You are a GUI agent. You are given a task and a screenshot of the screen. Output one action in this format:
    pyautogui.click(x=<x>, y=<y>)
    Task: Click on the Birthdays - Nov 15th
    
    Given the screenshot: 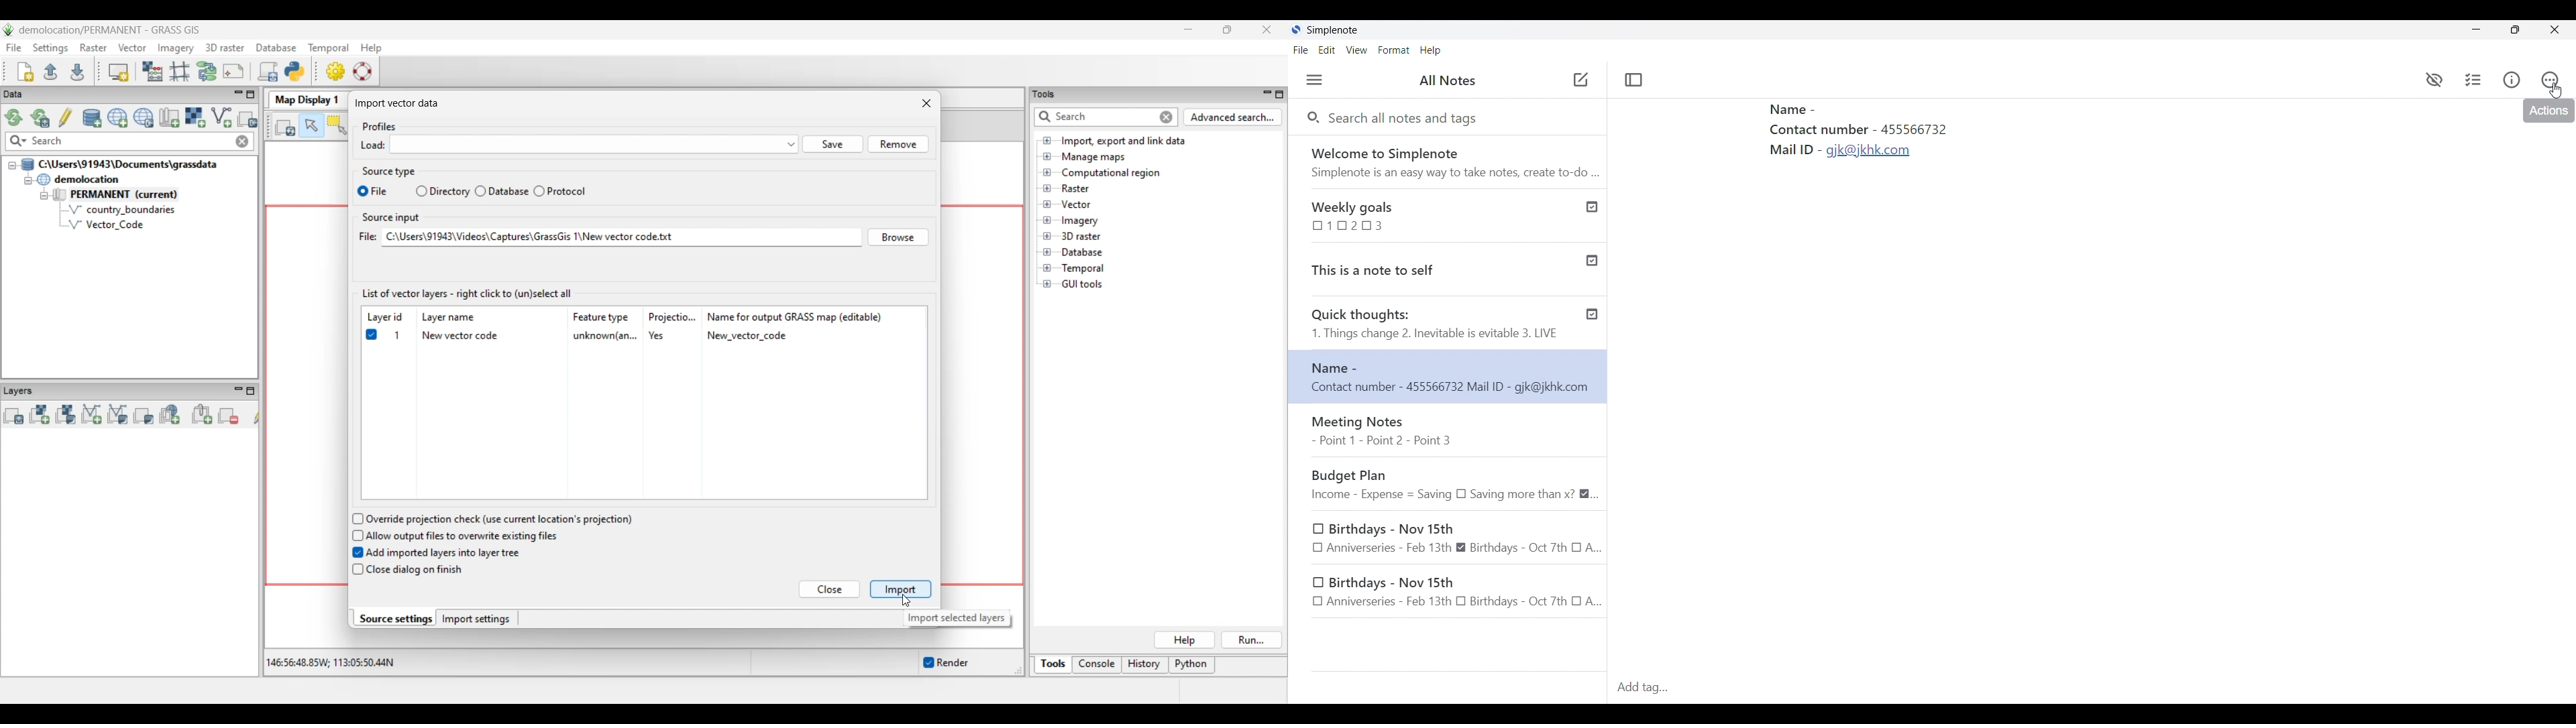 What is the action you would take?
    pyautogui.click(x=1451, y=593)
    